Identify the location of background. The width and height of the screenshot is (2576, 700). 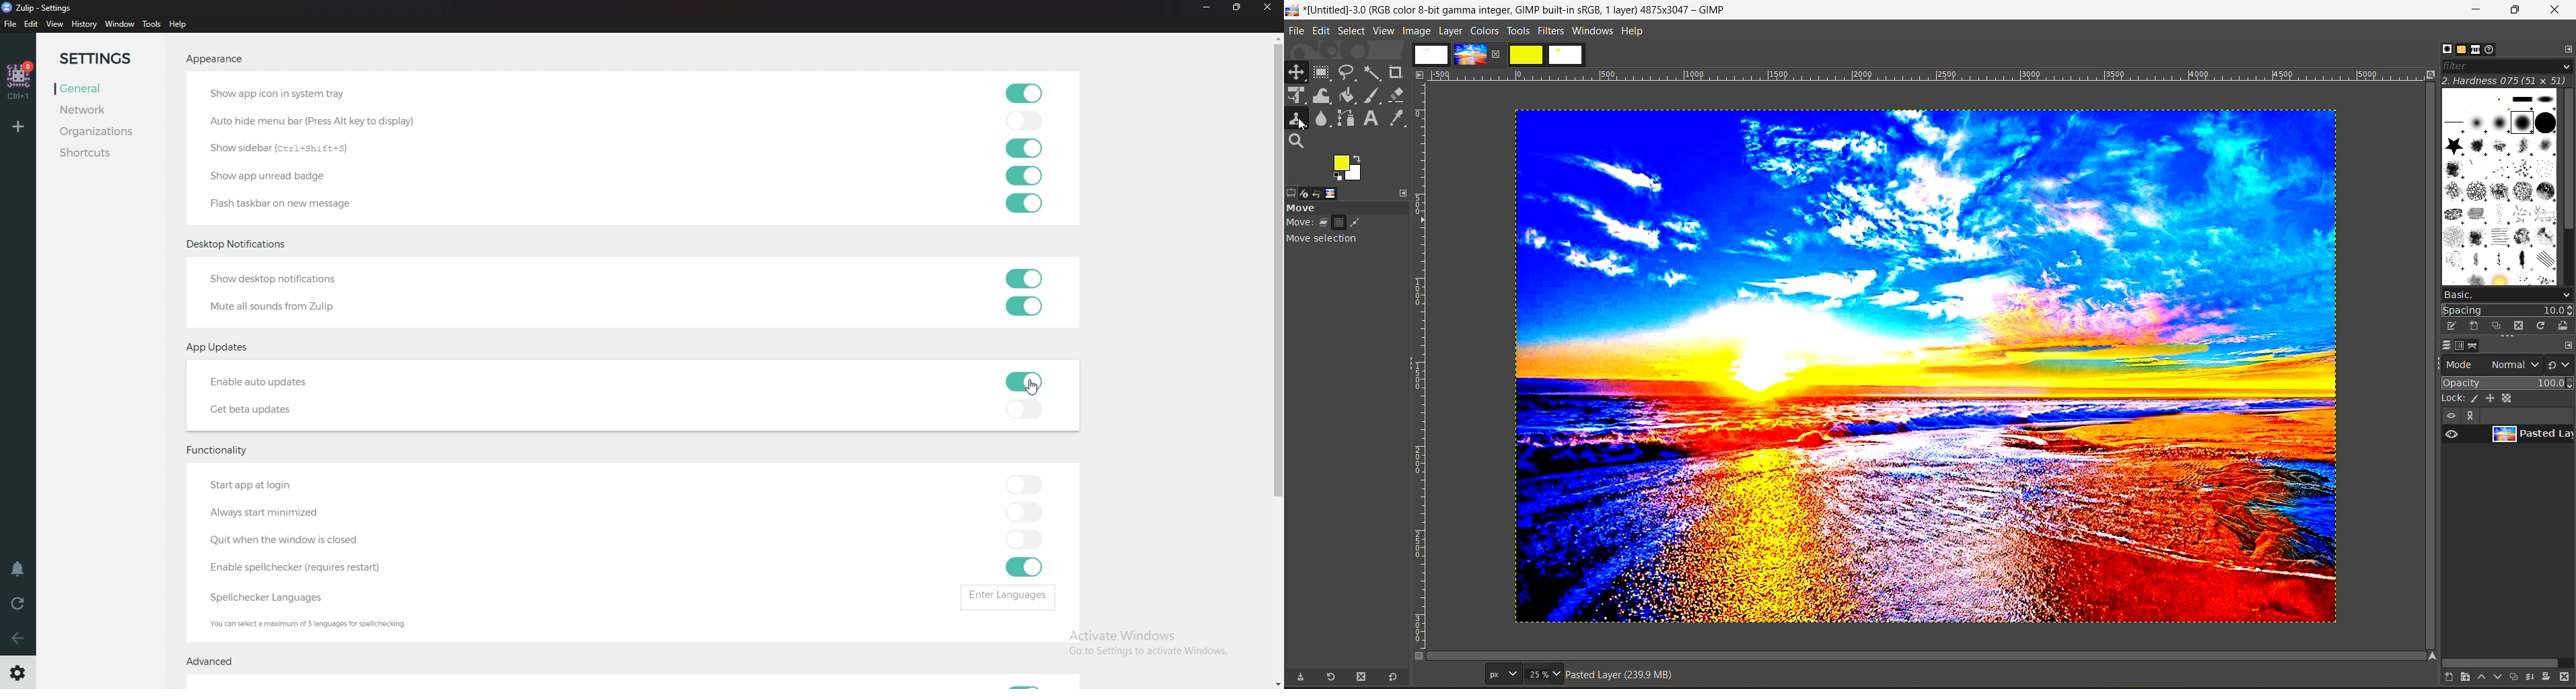
(2510, 398).